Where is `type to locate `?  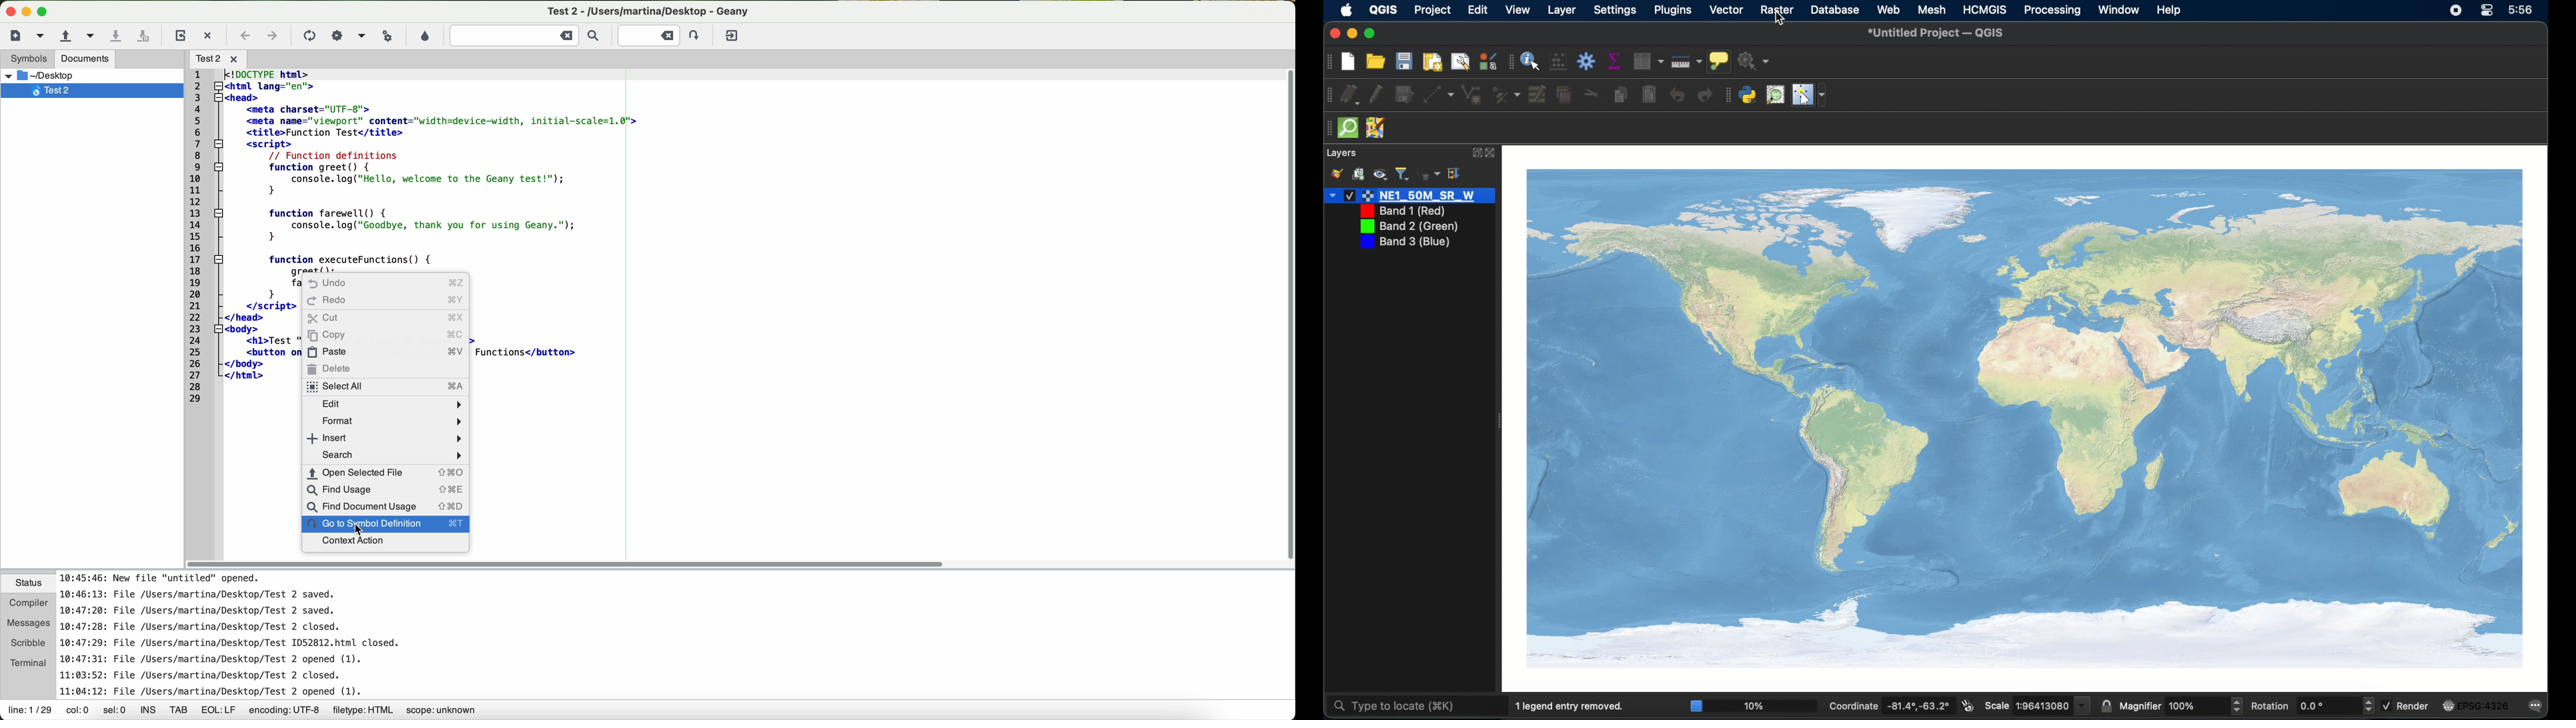 type to locate  is located at coordinates (1393, 707).